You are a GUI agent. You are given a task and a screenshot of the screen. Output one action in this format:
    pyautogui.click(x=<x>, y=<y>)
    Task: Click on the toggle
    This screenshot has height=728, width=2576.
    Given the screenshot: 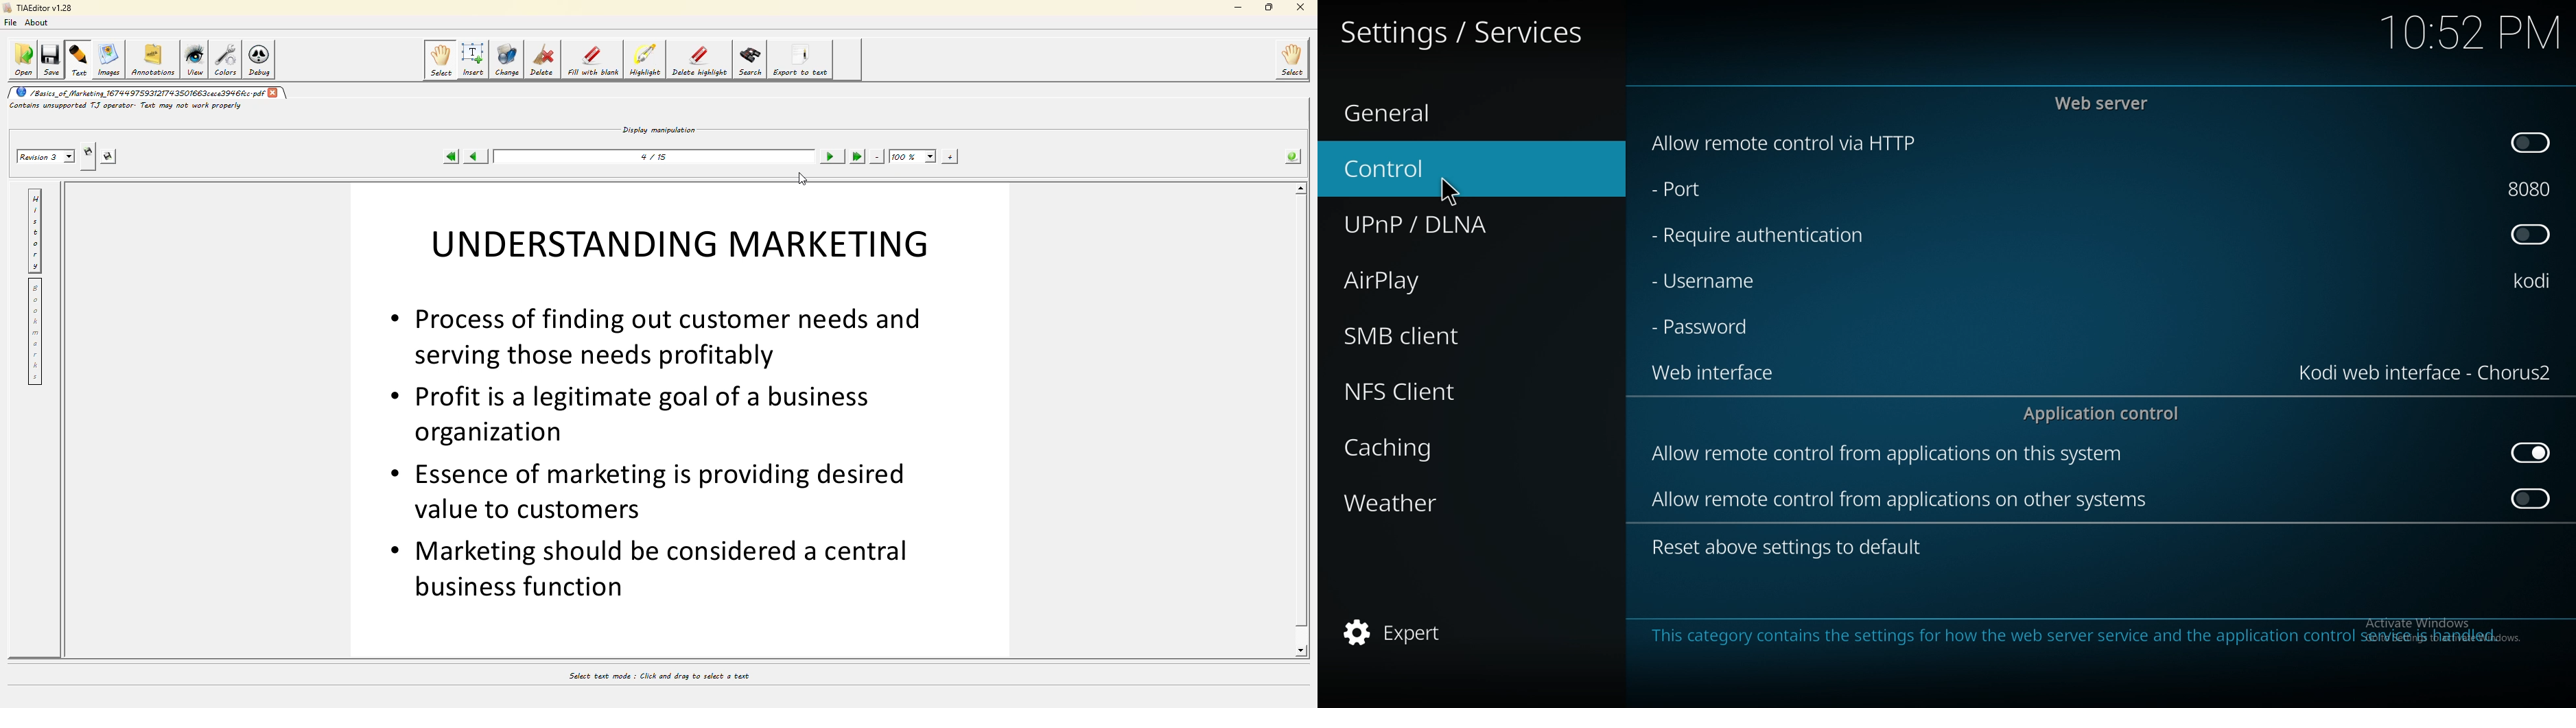 What is the action you would take?
    pyautogui.click(x=2531, y=236)
    